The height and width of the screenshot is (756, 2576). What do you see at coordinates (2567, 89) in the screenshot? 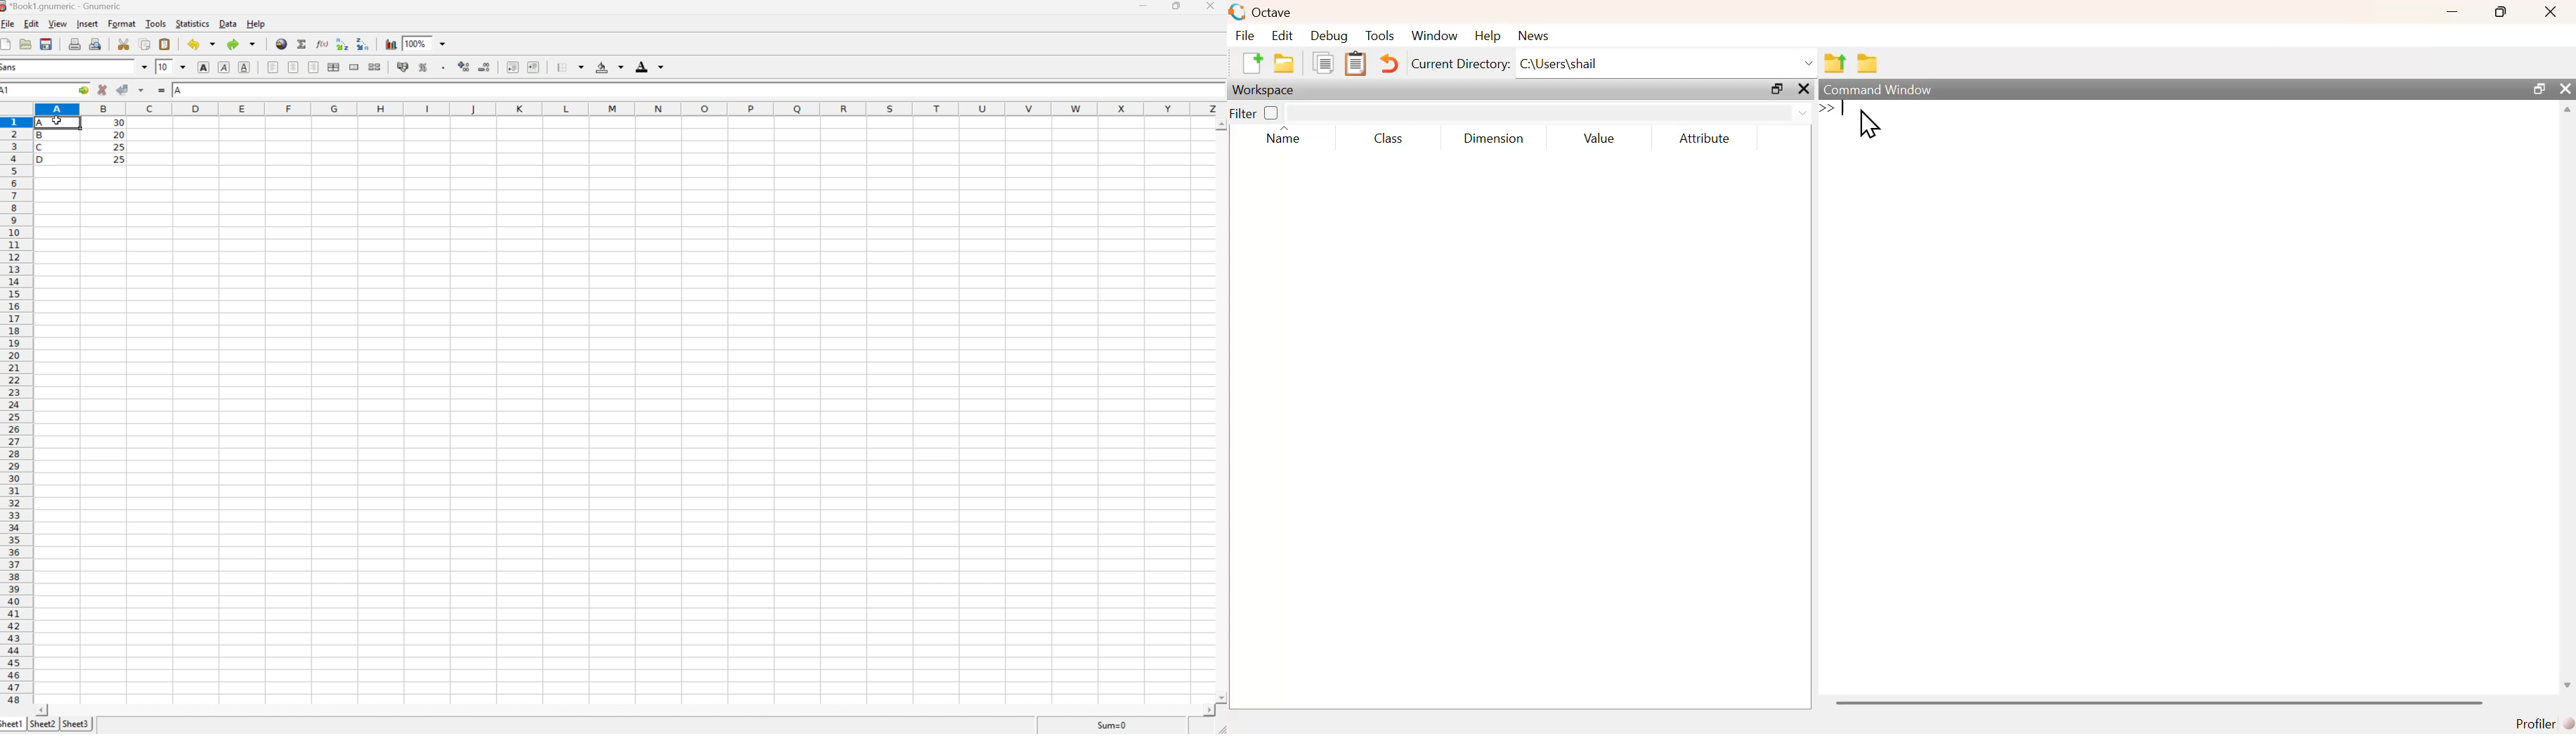
I see `close` at bounding box center [2567, 89].